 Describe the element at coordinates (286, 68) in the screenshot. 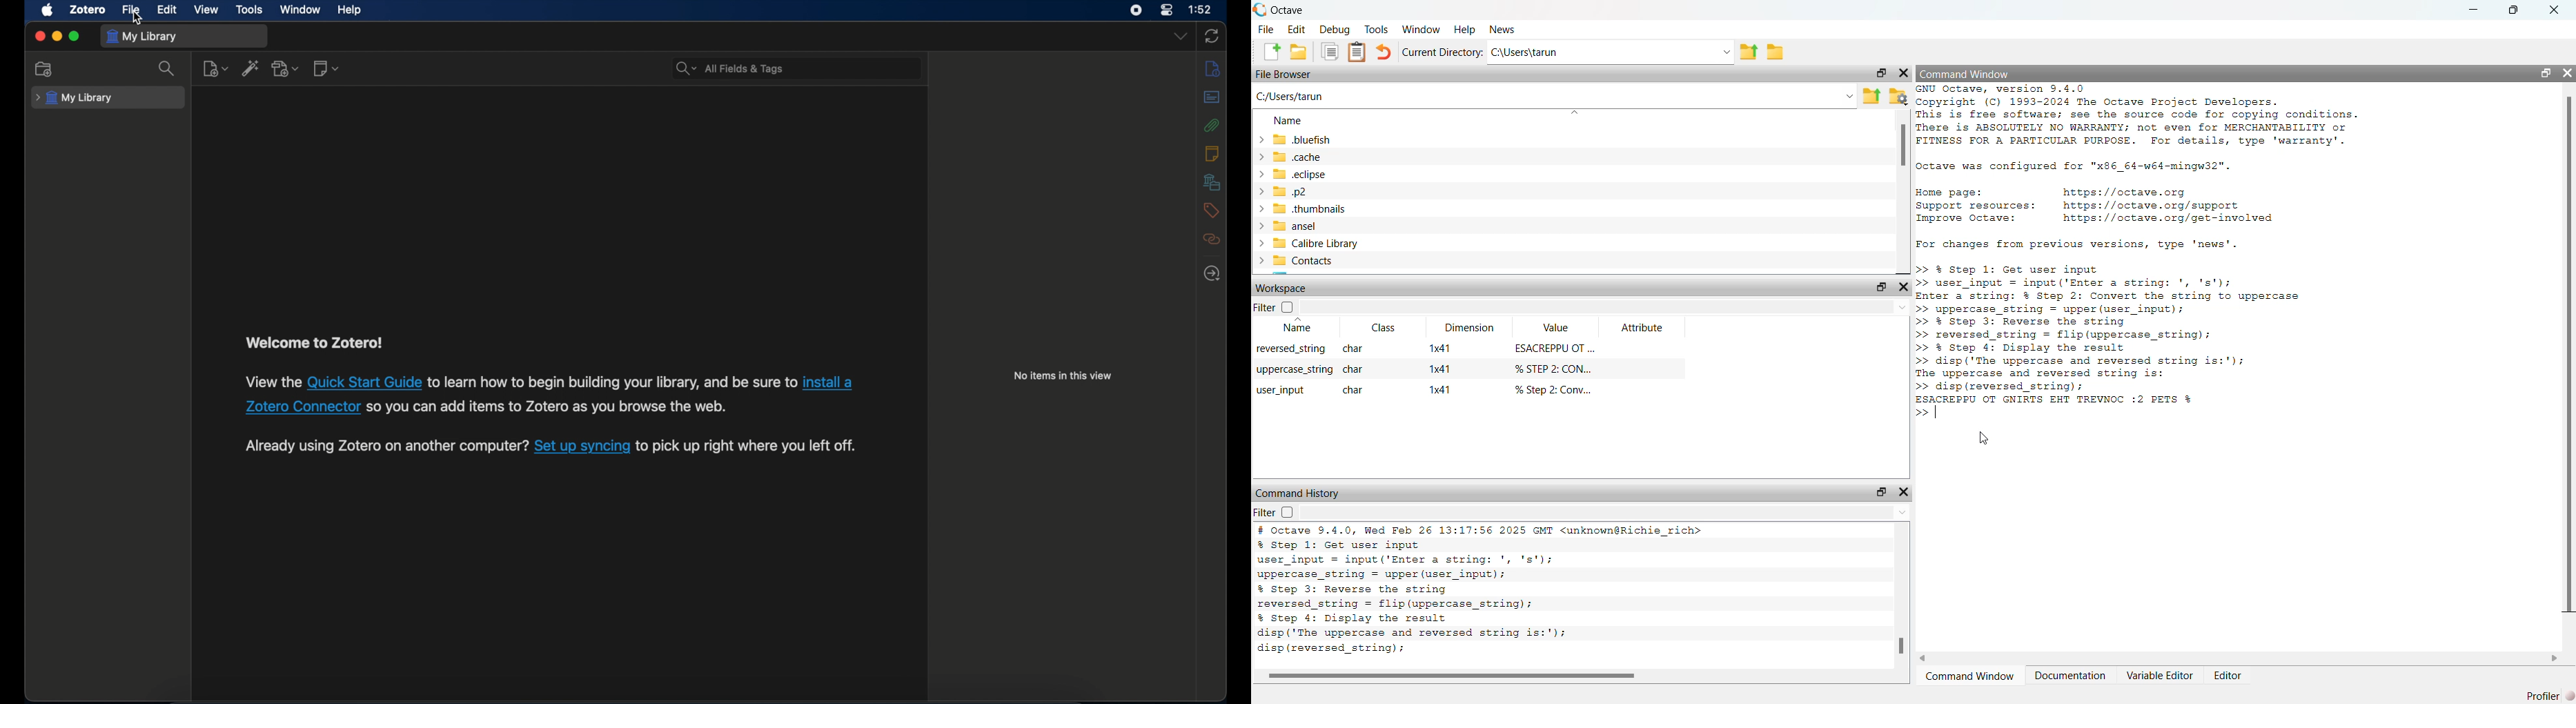

I see `add attachment` at that location.